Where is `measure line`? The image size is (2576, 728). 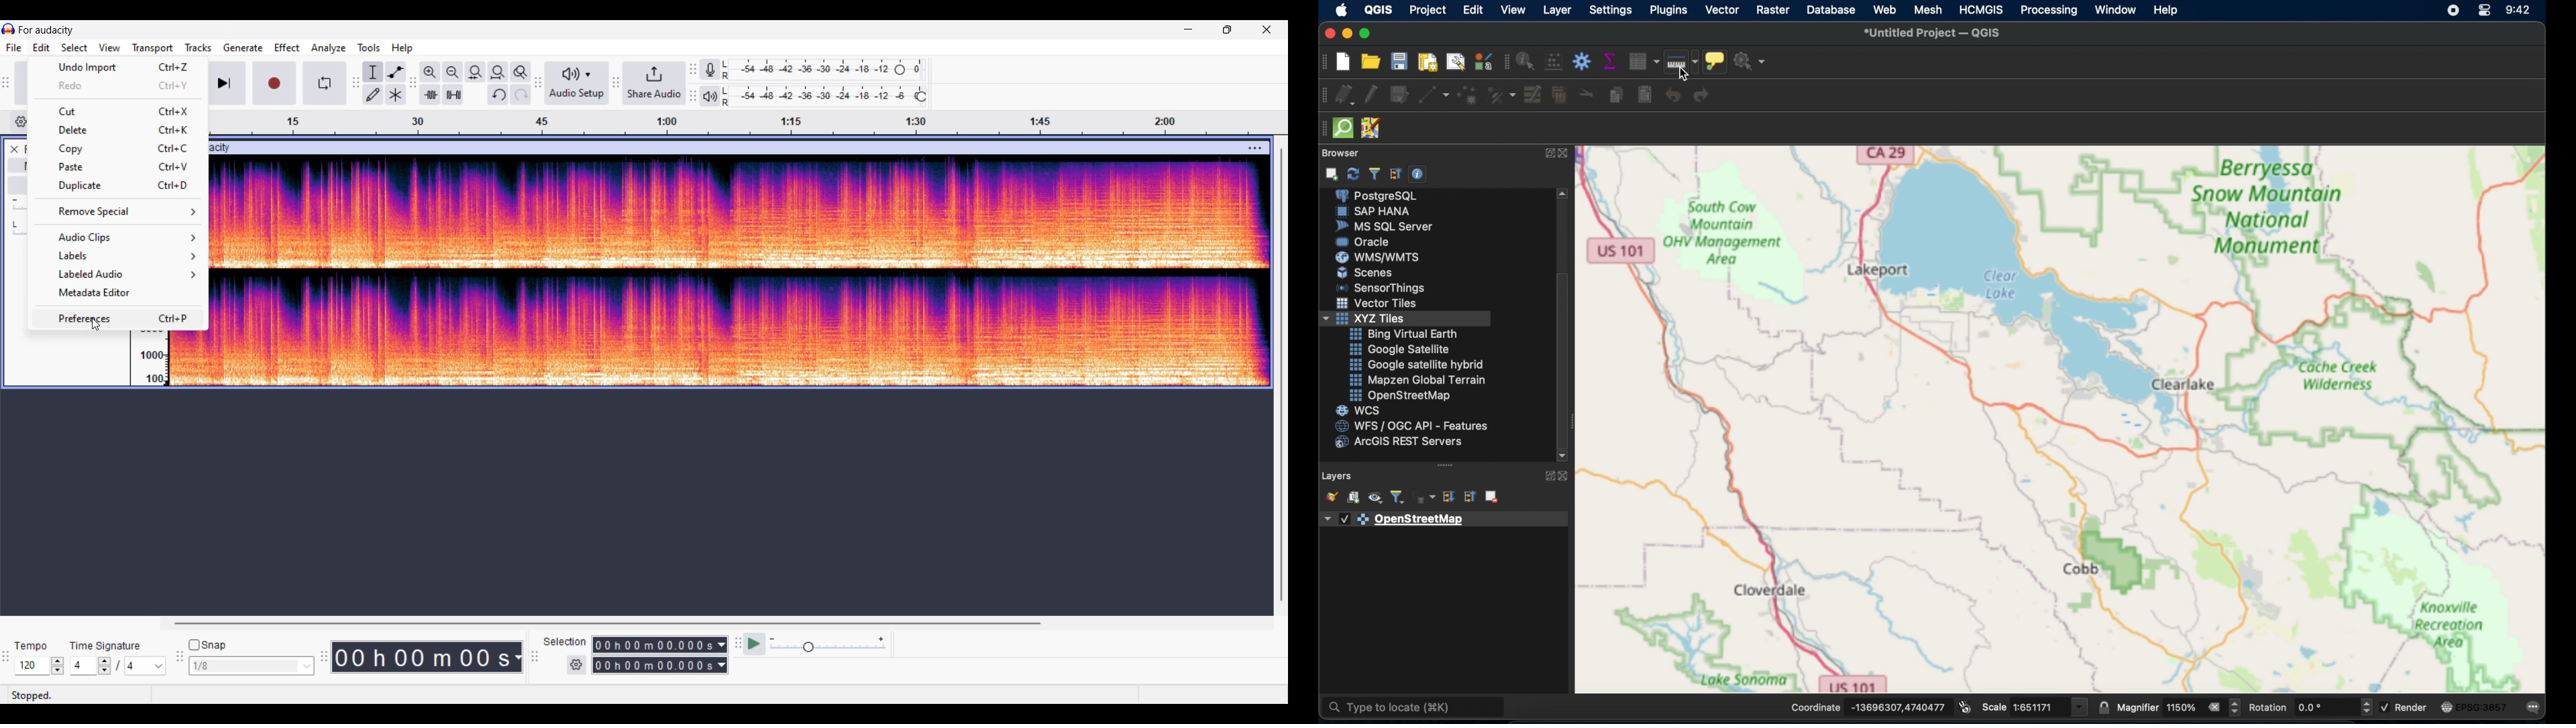 measure line is located at coordinates (1681, 62).